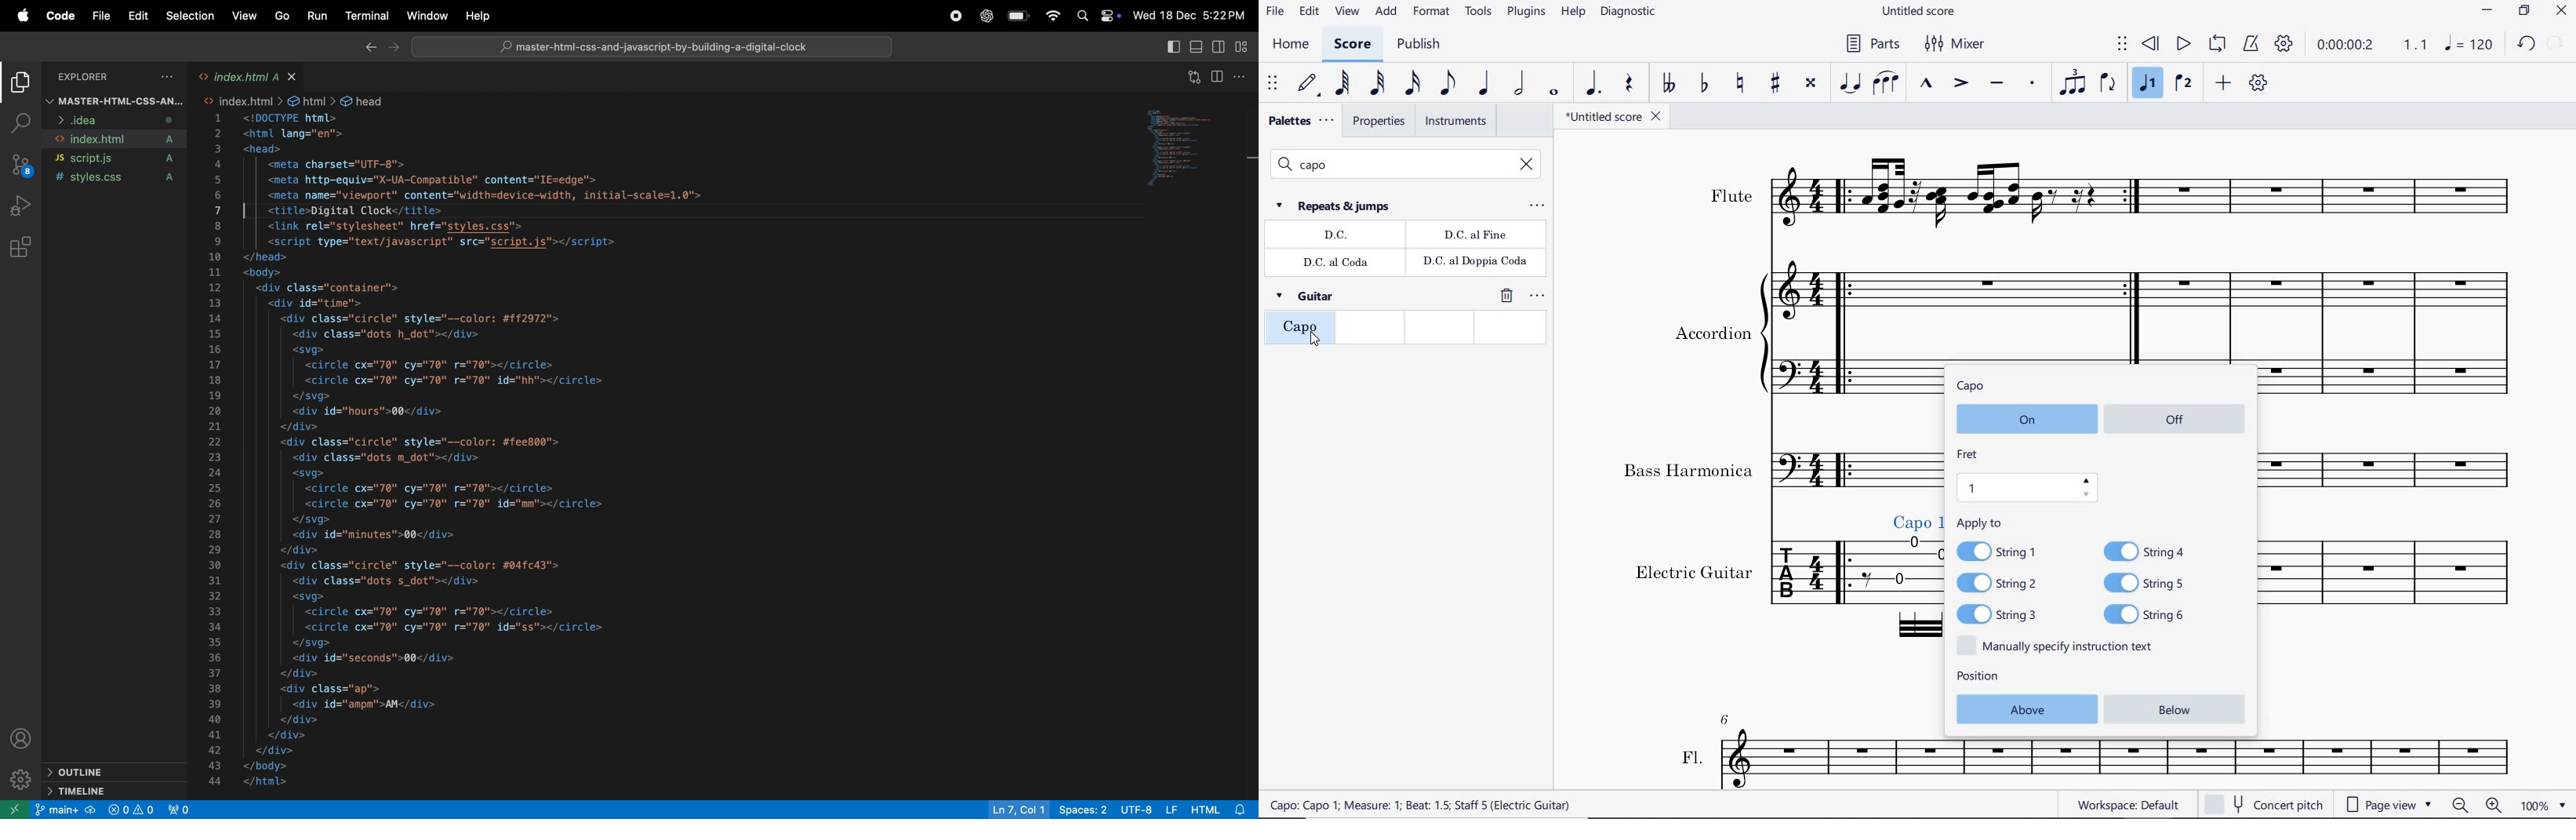  What do you see at coordinates (247, 211) in the screenshot?
I see `cursor` at bounding box center [247, 211].